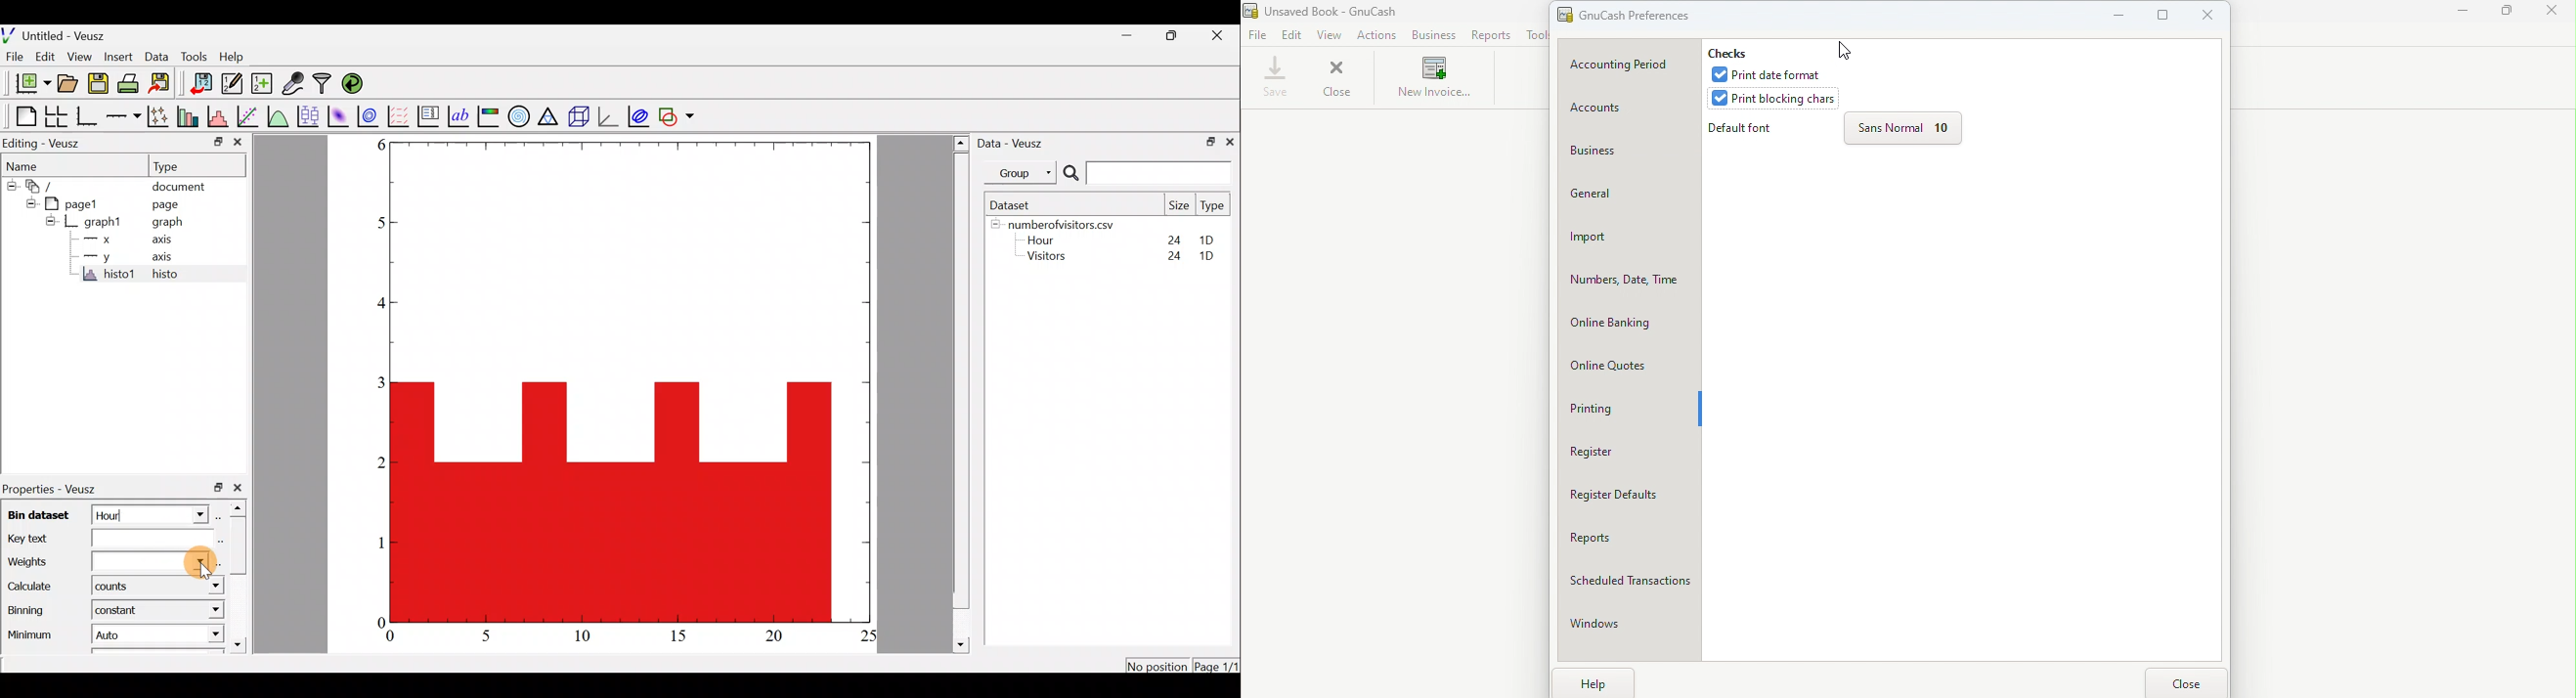  Describe the element at coordinates (1627, 409) in the screenshot. I see `Printing` at that location.